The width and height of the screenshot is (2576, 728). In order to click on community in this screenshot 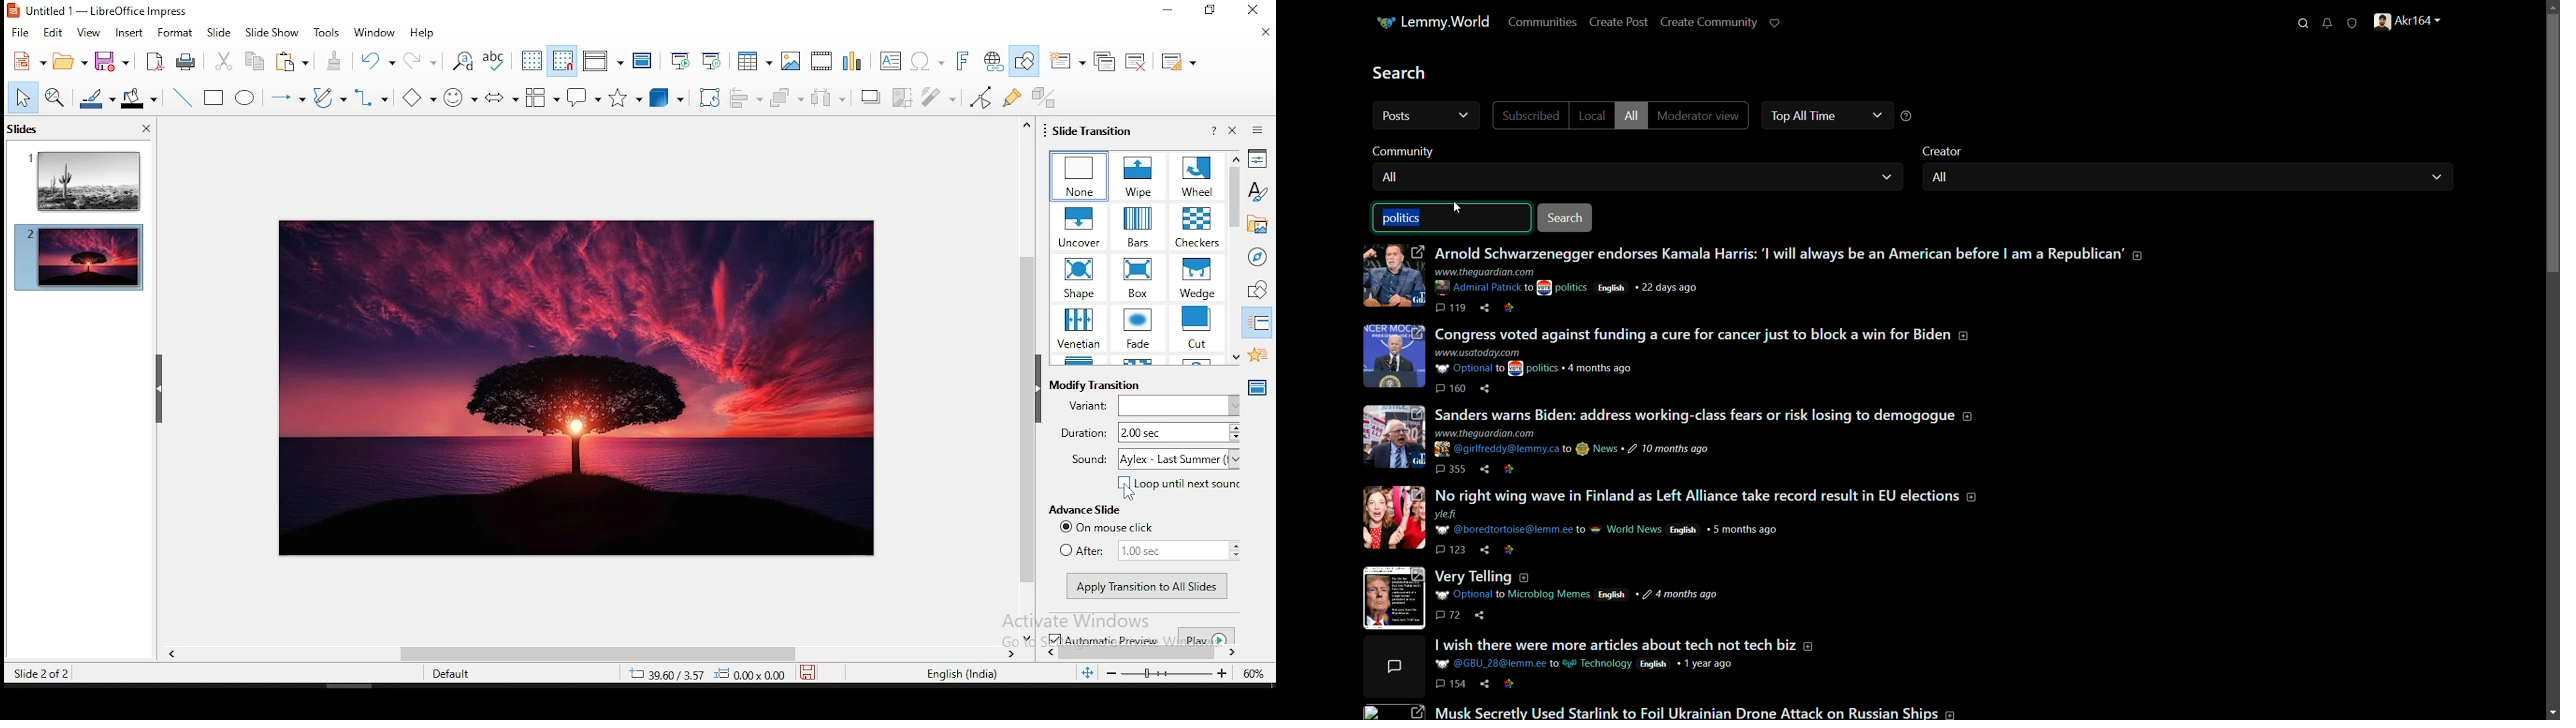, I will do `click(1399, 151)`.